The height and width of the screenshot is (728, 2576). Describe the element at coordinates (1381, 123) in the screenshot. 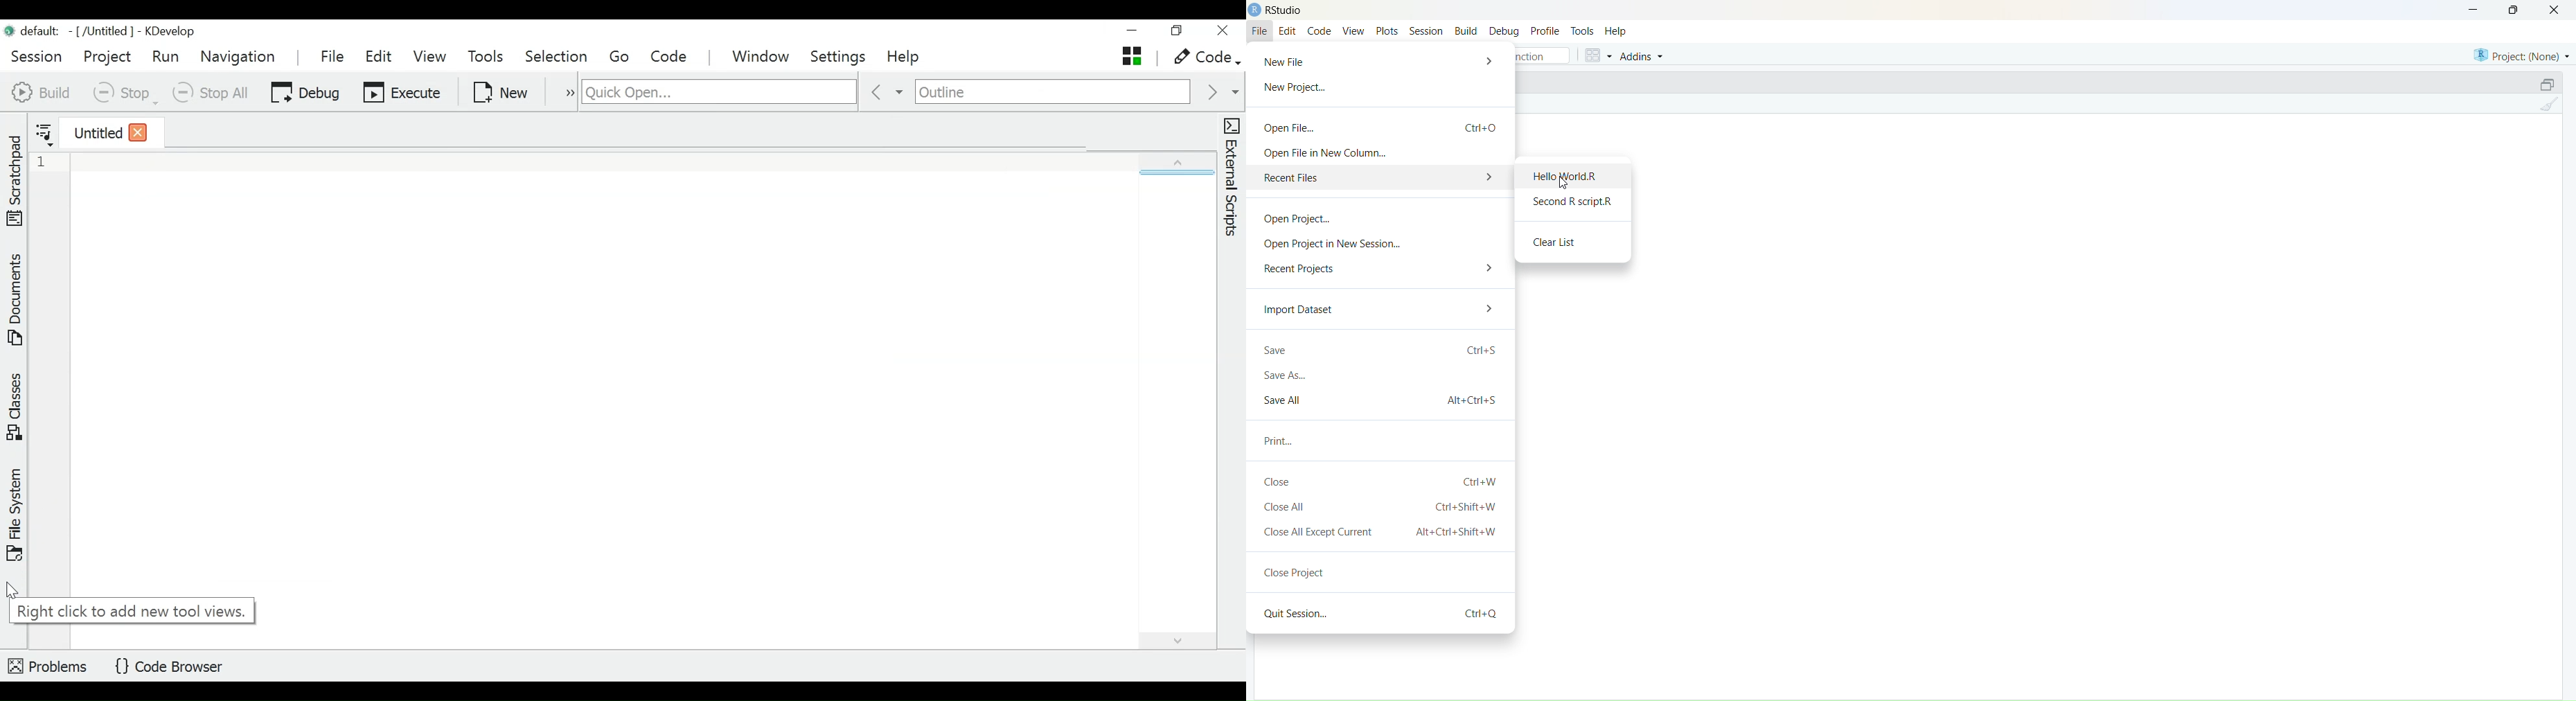

I see `Open File... Ctrl + o` at that location.